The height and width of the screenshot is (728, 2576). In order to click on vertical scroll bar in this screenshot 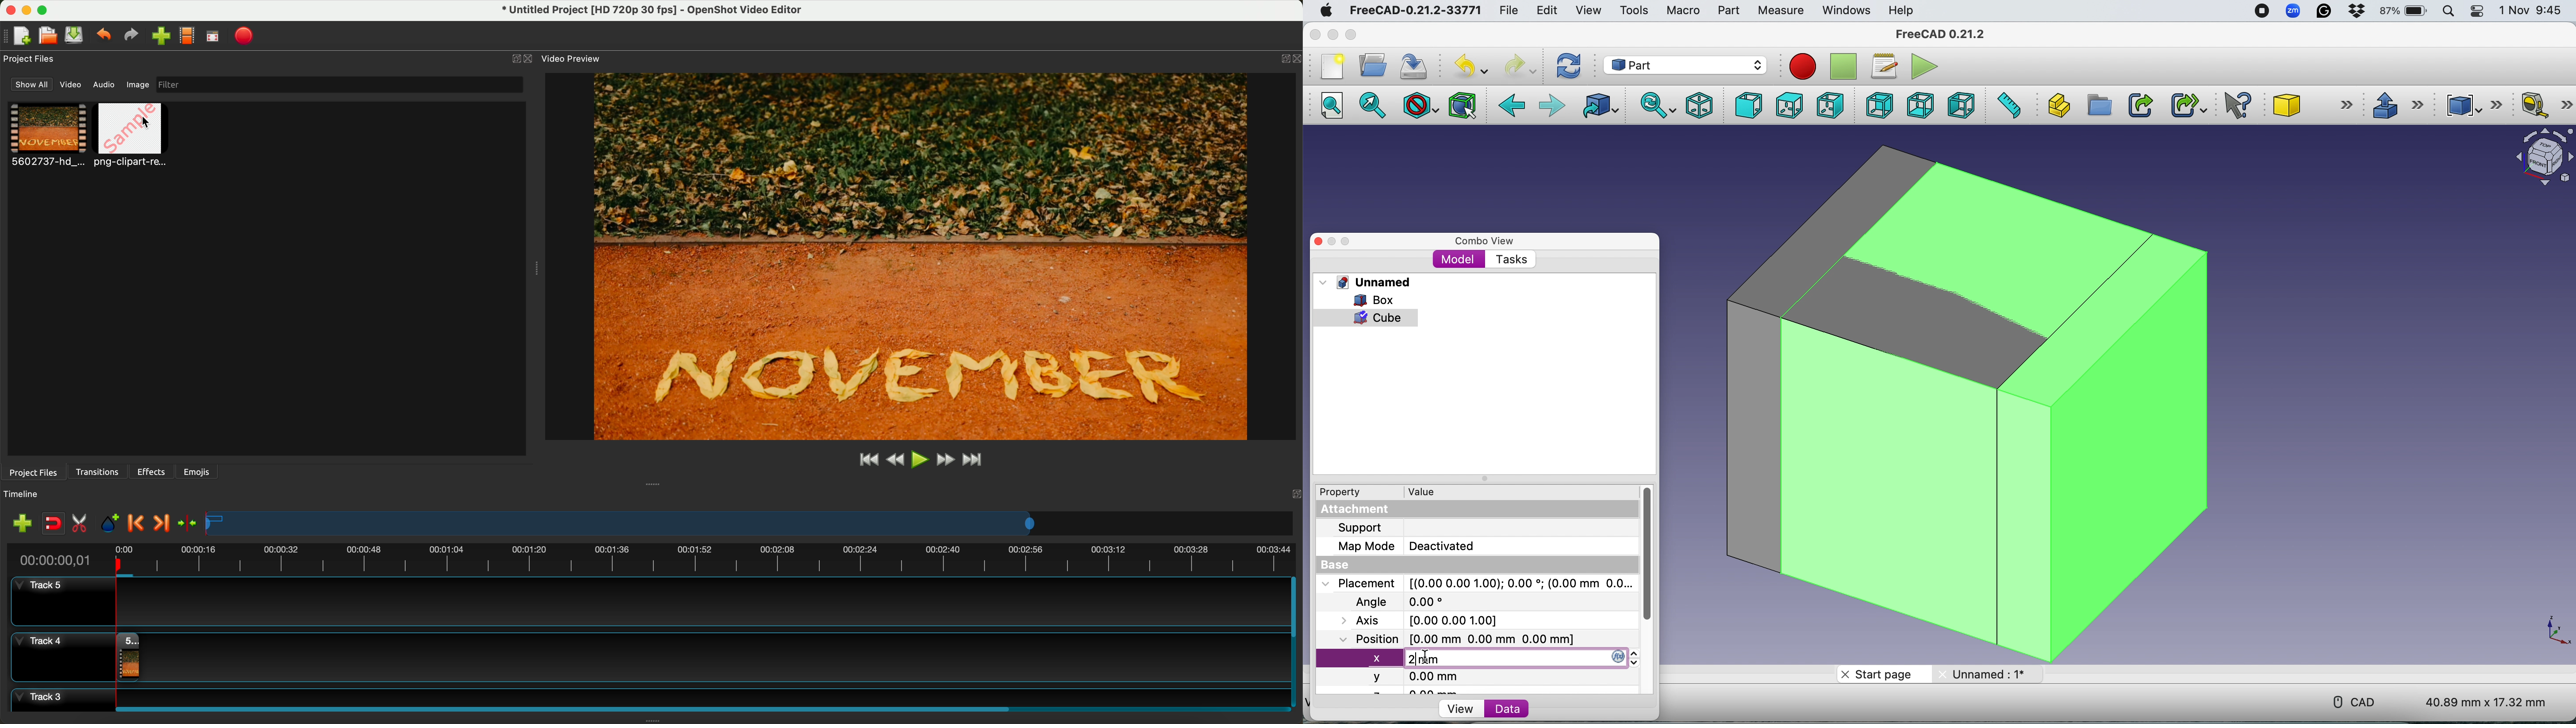, I will do `click(1653, 553)`.